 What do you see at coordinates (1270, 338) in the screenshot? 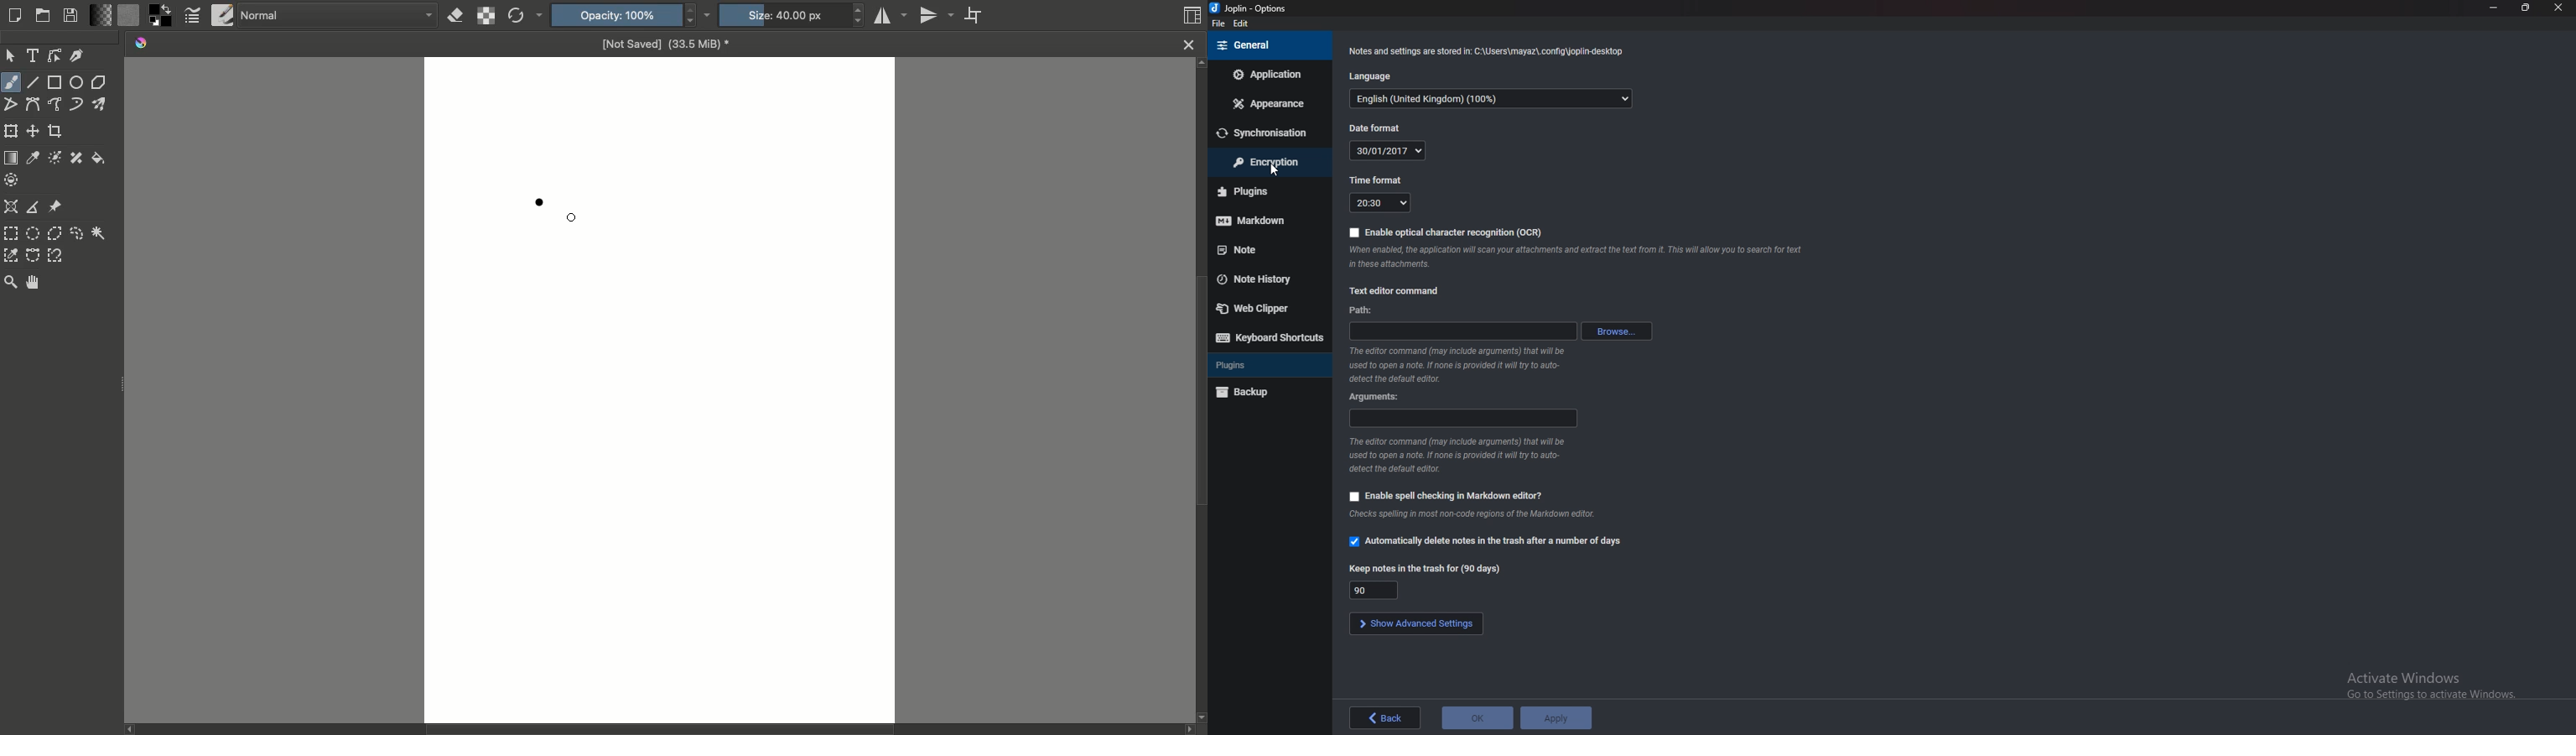
I see `keyboard shortcuts` at bounding box center [1270, 338].